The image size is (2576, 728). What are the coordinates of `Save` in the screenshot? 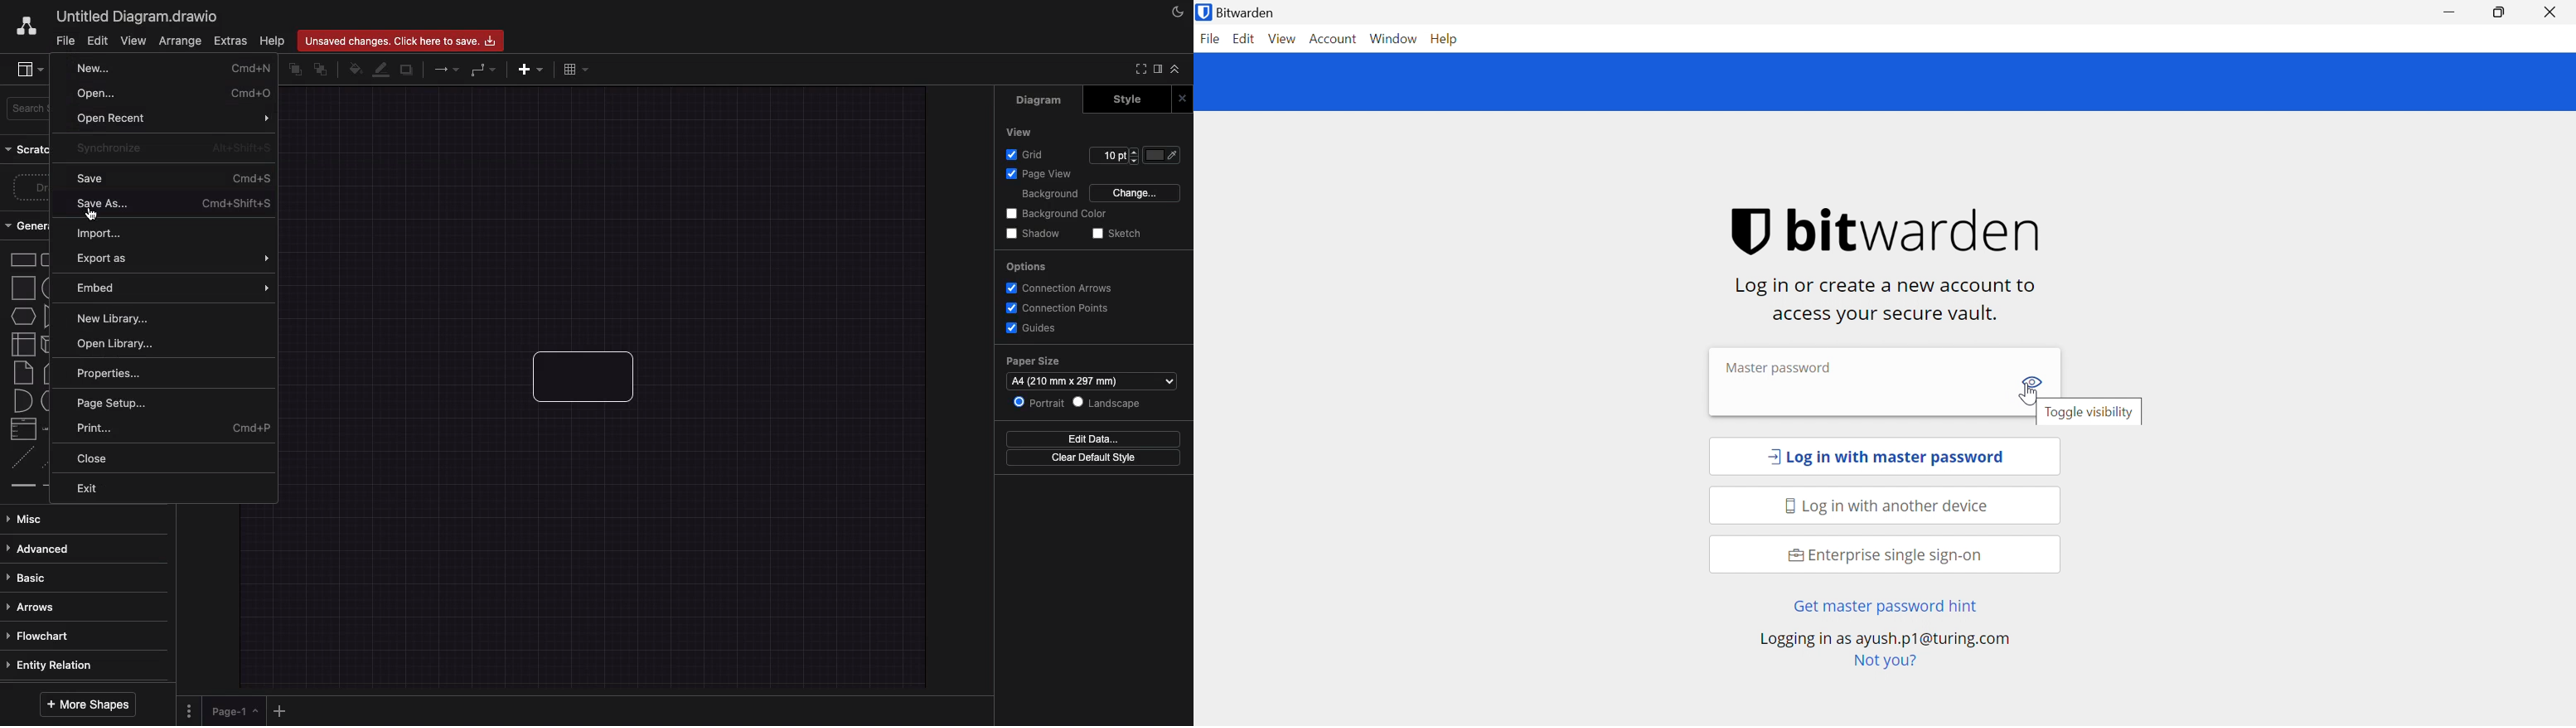 It's located at (177, 179).